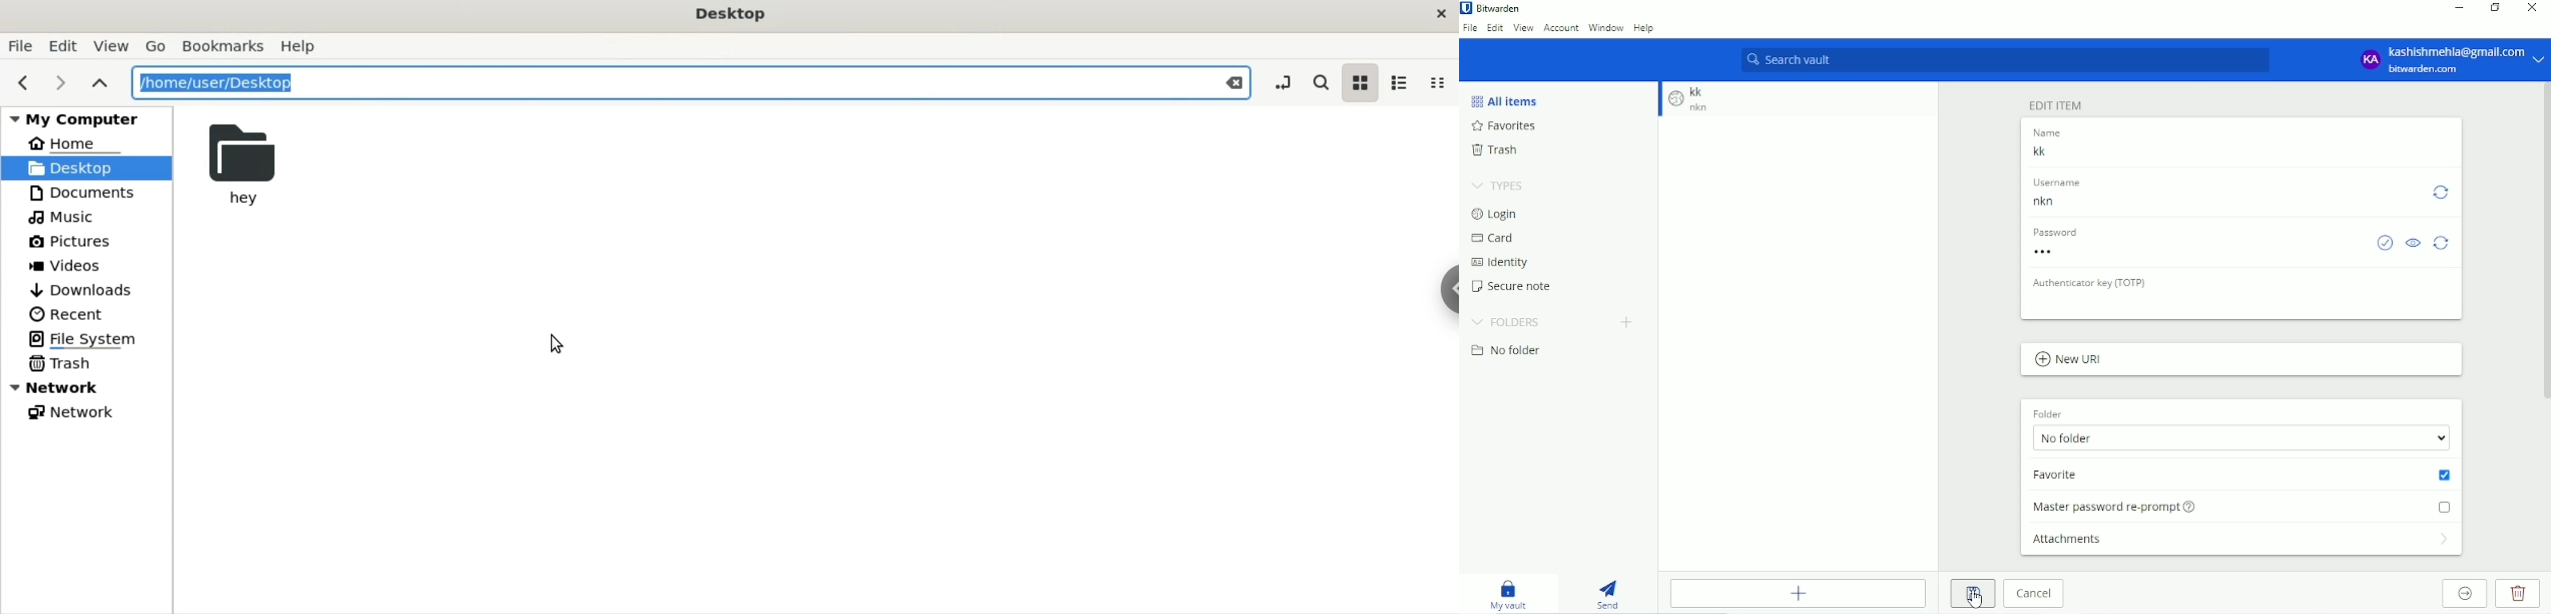  I want to click on No folder, so click(1509, 349).